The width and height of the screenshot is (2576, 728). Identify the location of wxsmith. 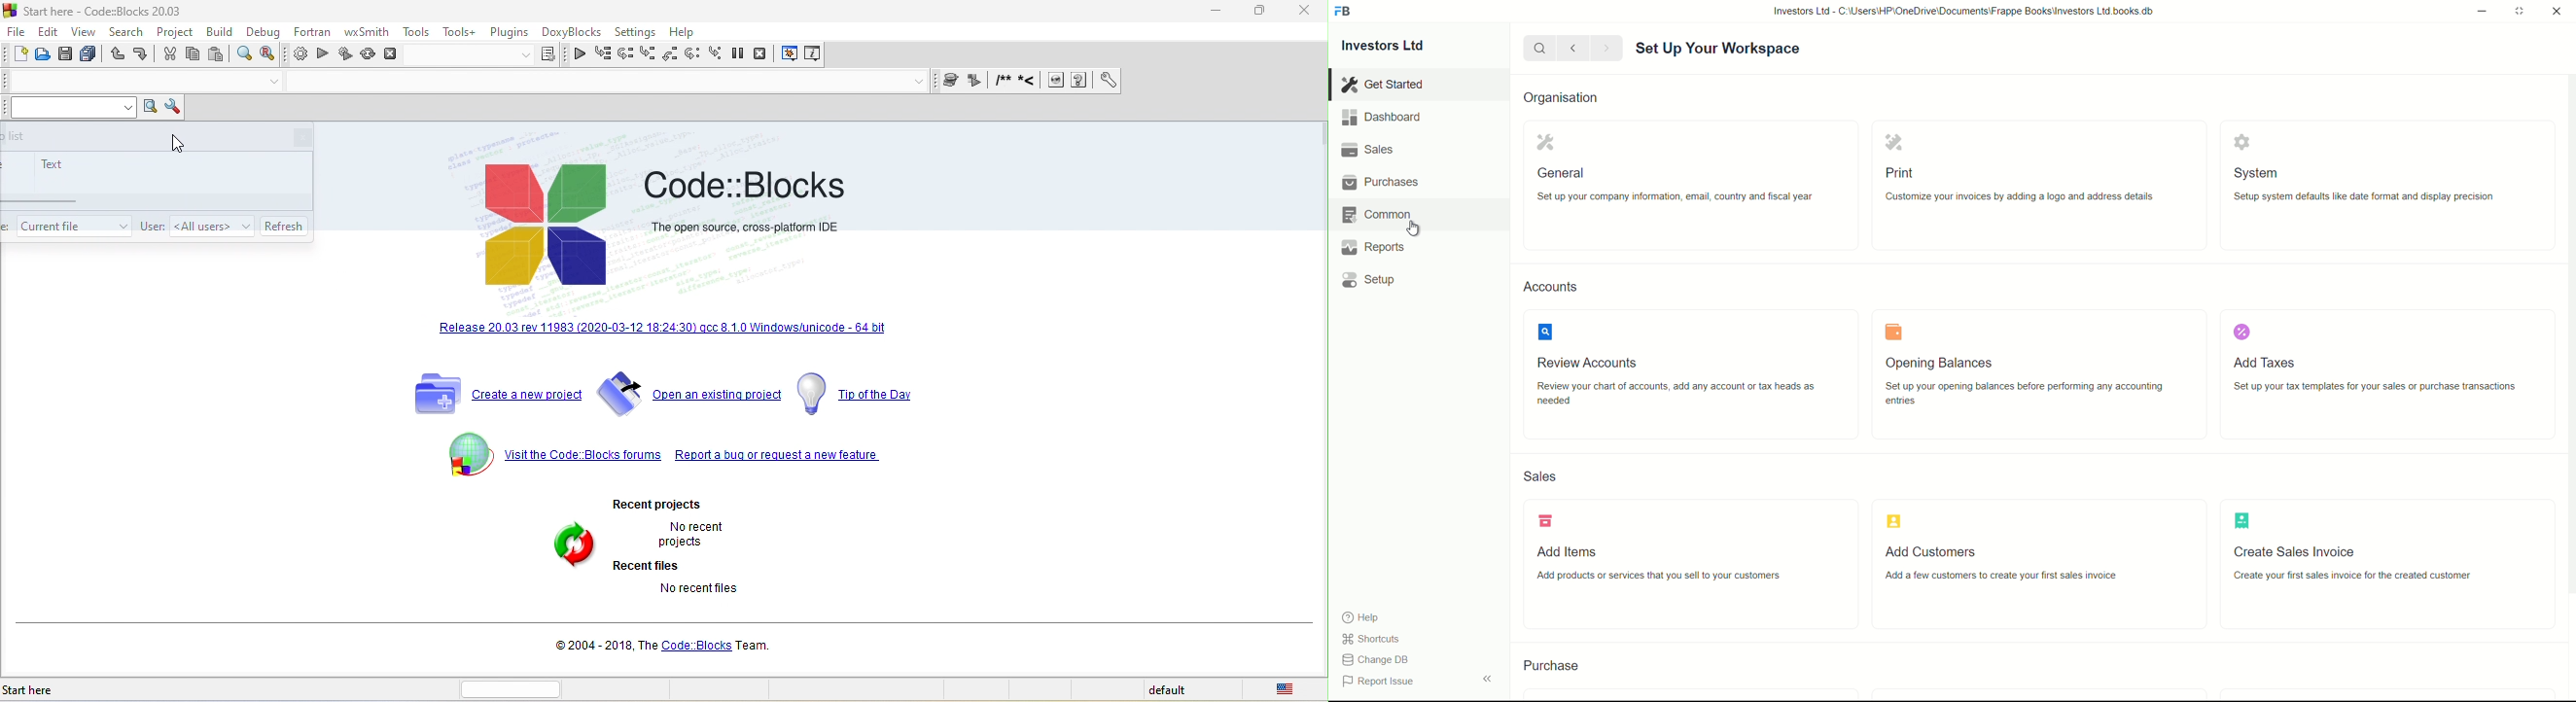
(367, 31).